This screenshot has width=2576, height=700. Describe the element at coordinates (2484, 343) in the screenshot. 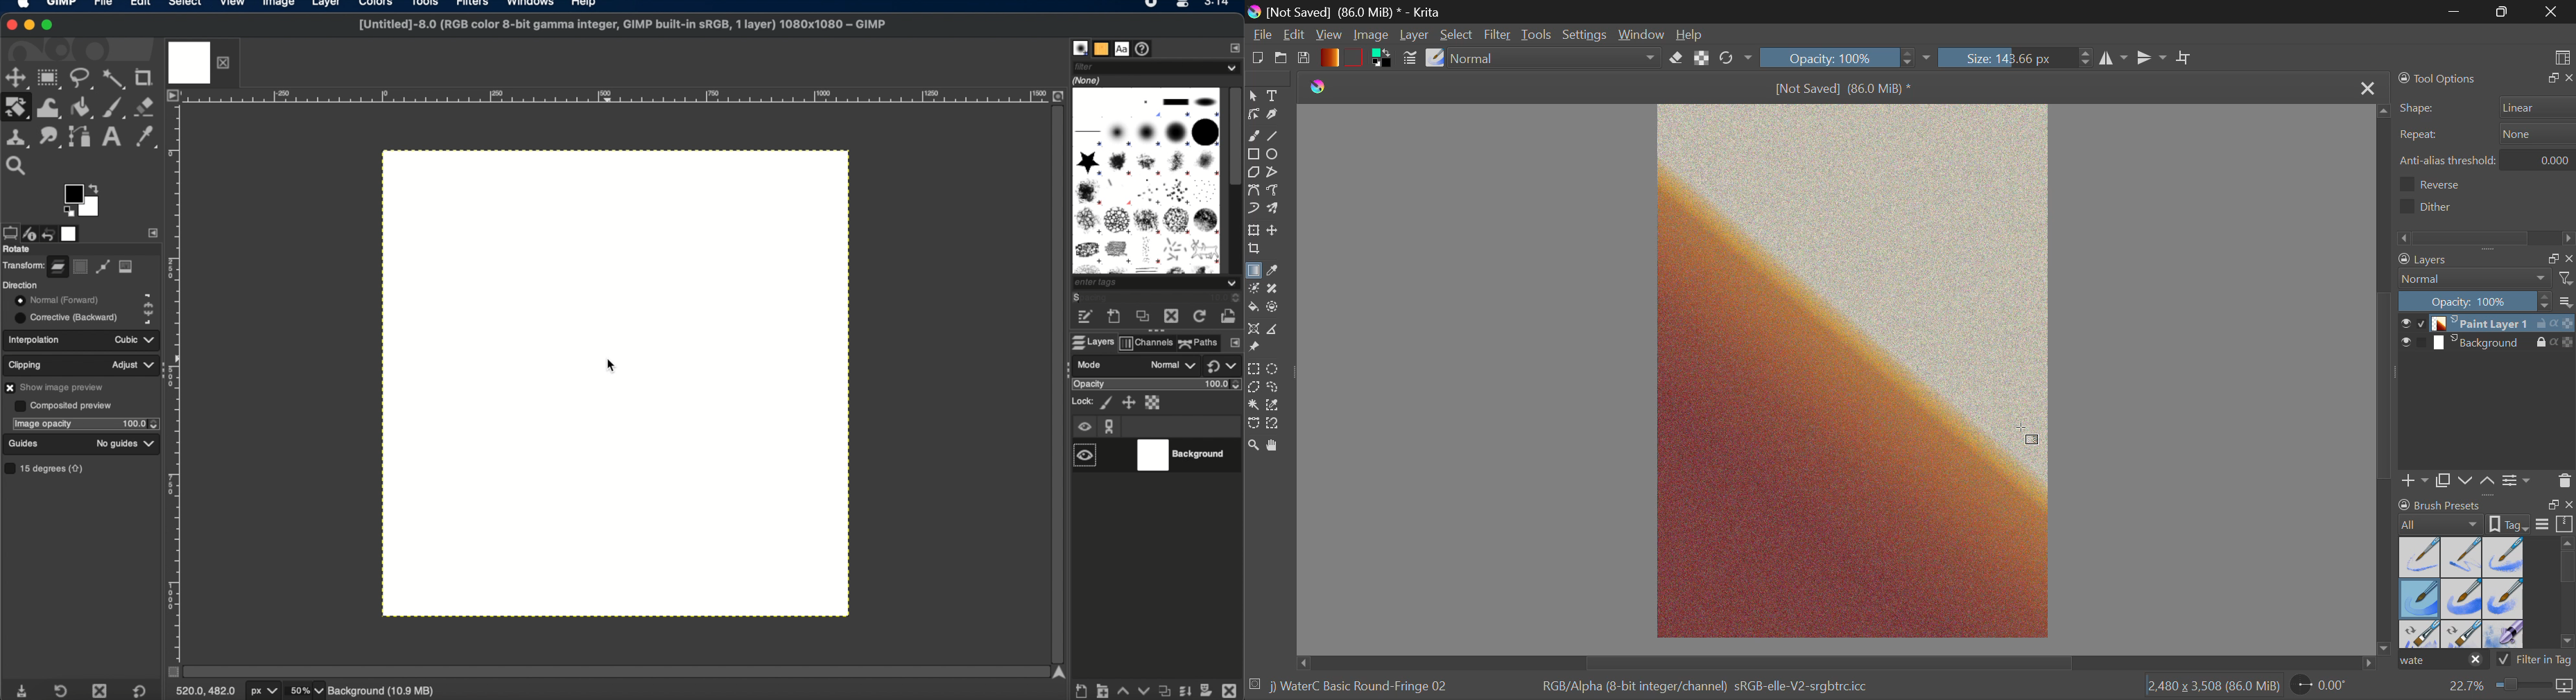

I see `background` at that location.